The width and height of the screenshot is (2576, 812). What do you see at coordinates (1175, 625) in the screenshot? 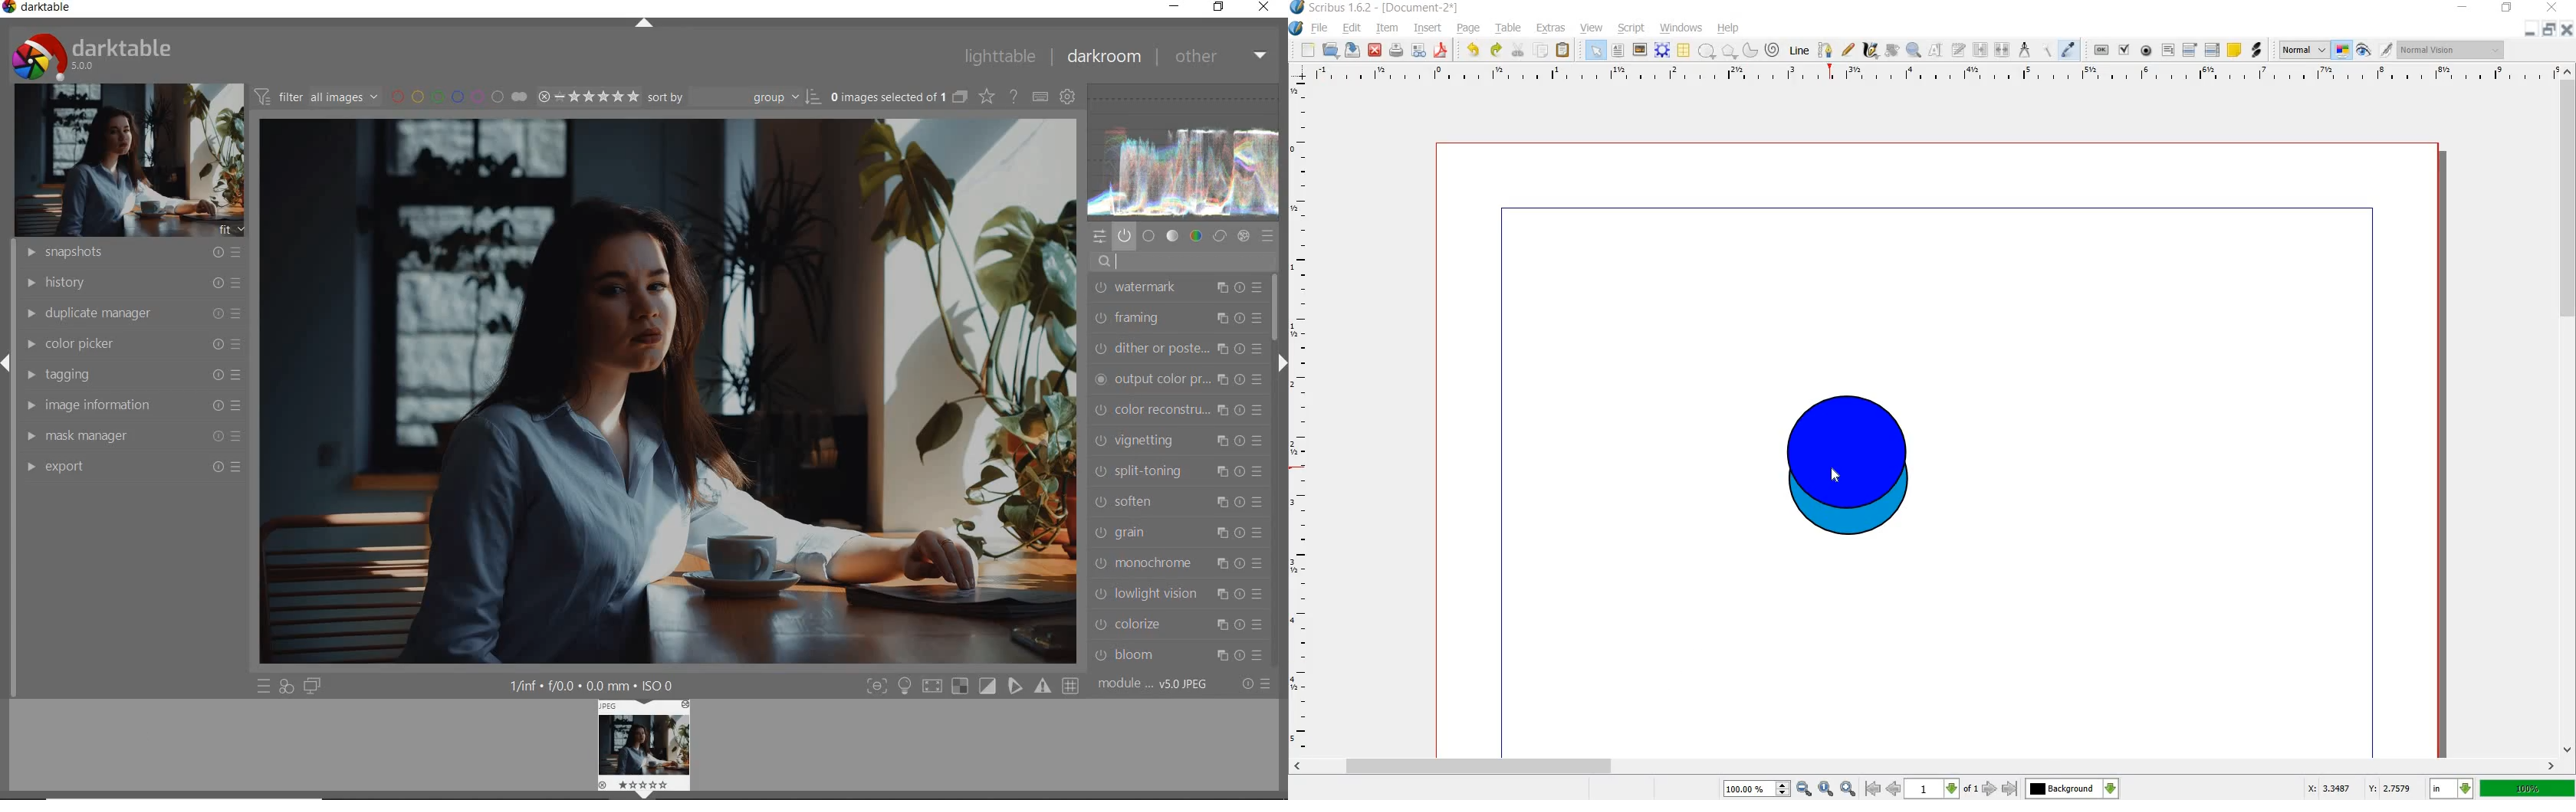
I see `colorize` at bounding box center [1175, 625].